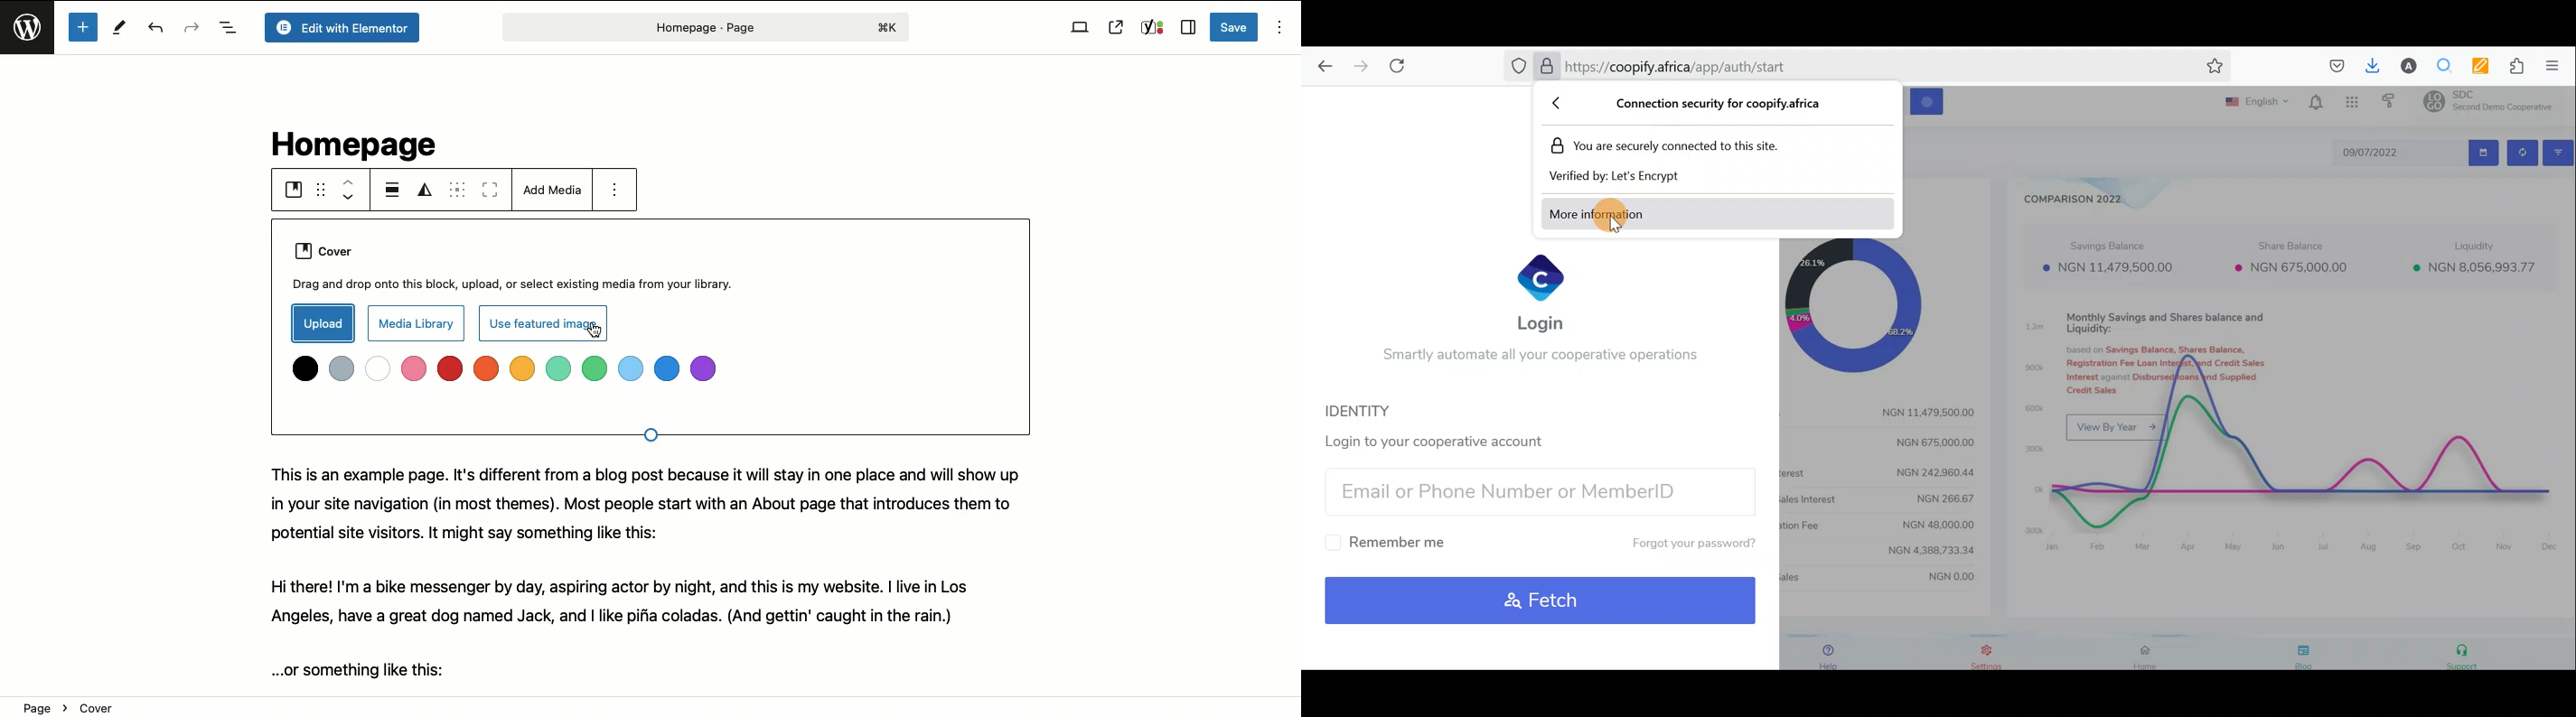 This screenshot has width=2576, height=728. Describe the element at coordinates (321, 250) in the screenshot. I see `Cover` at that location.